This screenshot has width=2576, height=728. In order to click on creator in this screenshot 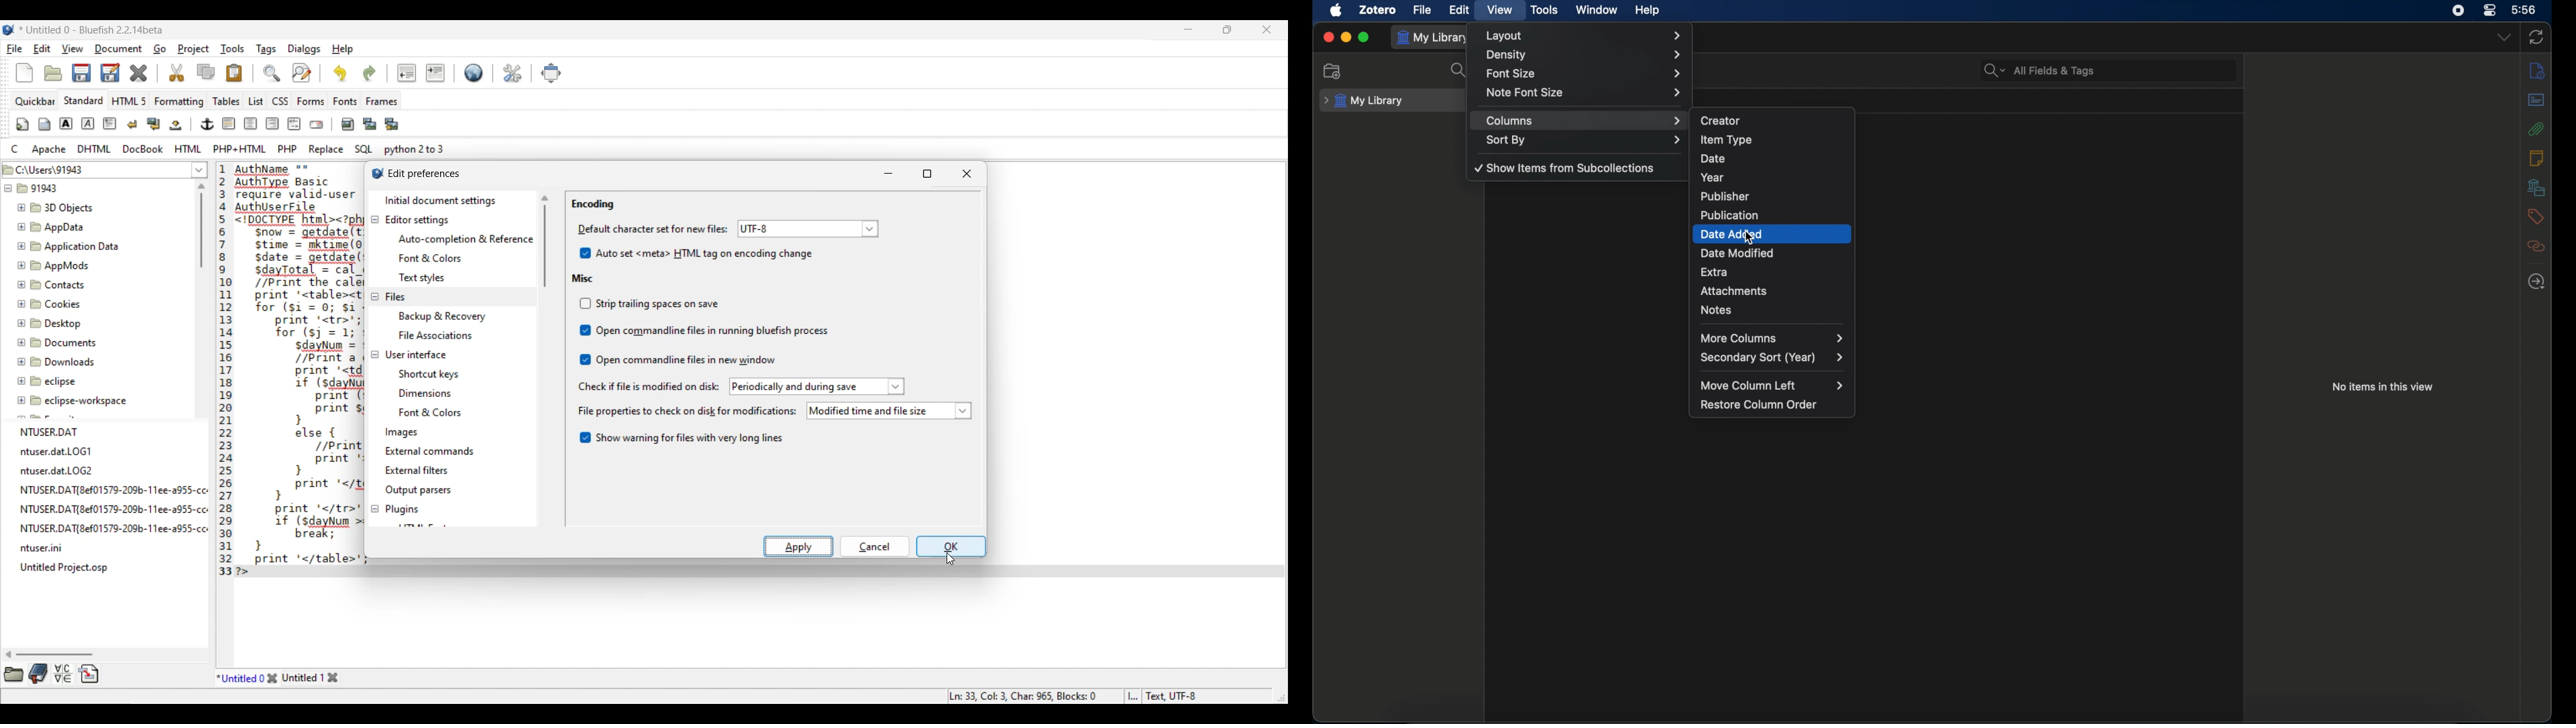, I will do `click(1774, 119)`.